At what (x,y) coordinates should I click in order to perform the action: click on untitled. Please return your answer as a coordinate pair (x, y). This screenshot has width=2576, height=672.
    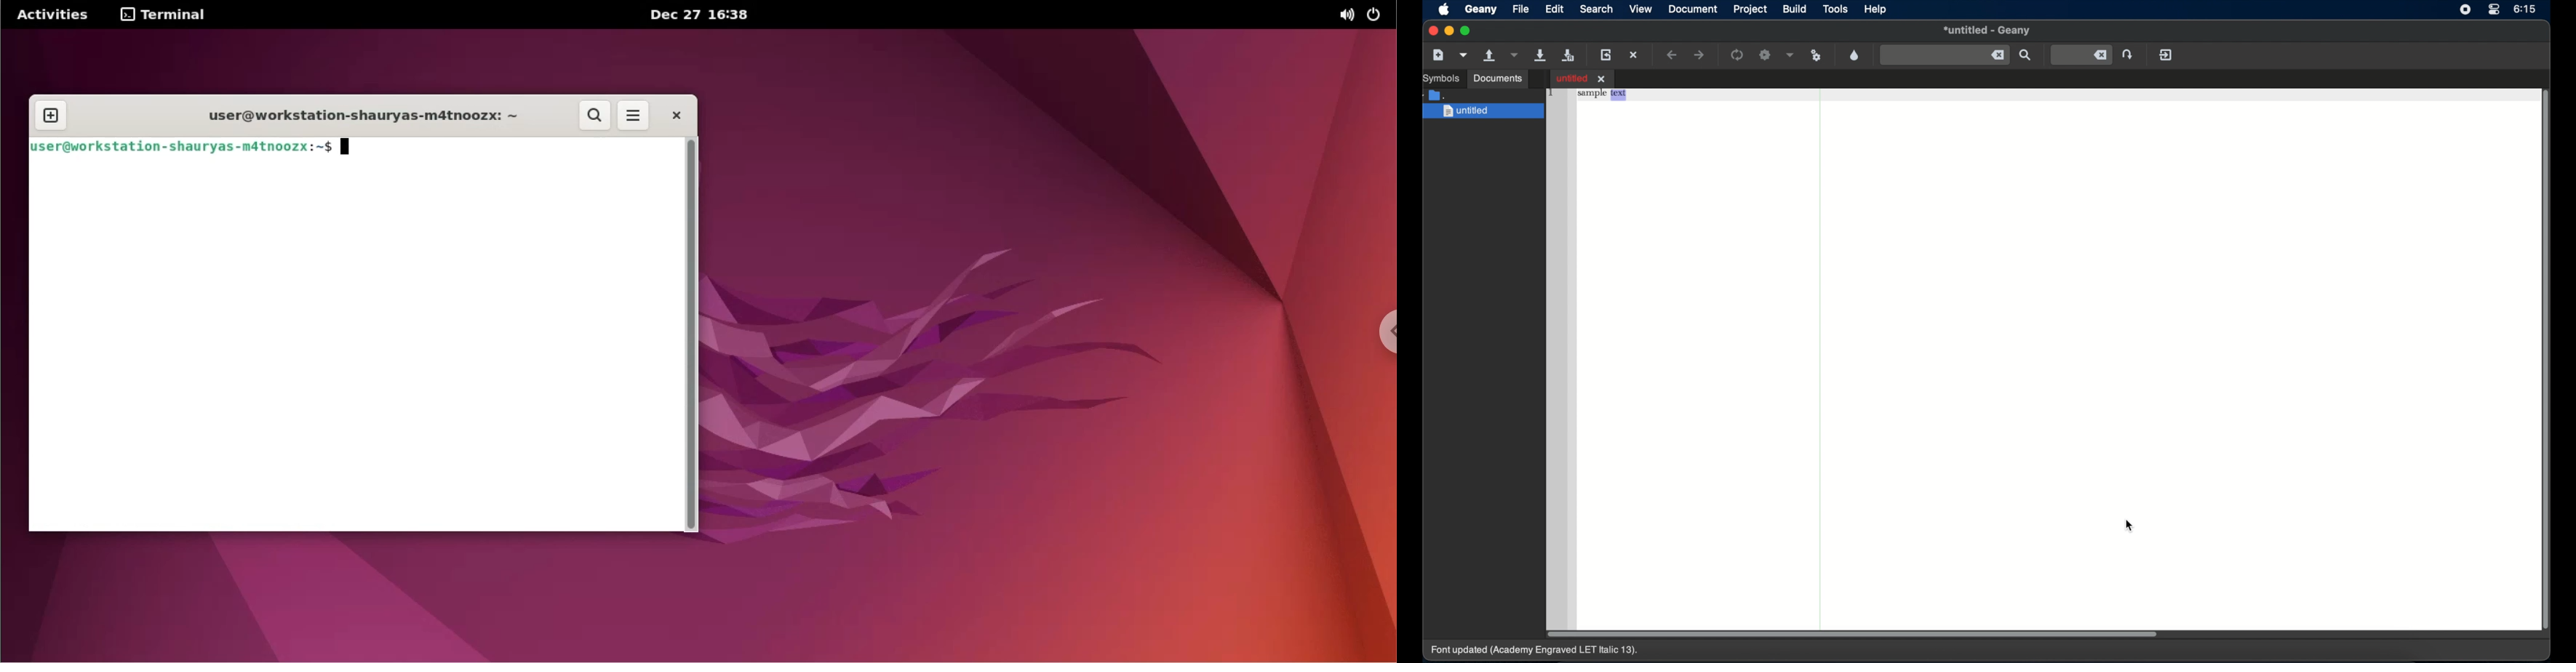
    Looking at the image, I should click on (1484, 112).